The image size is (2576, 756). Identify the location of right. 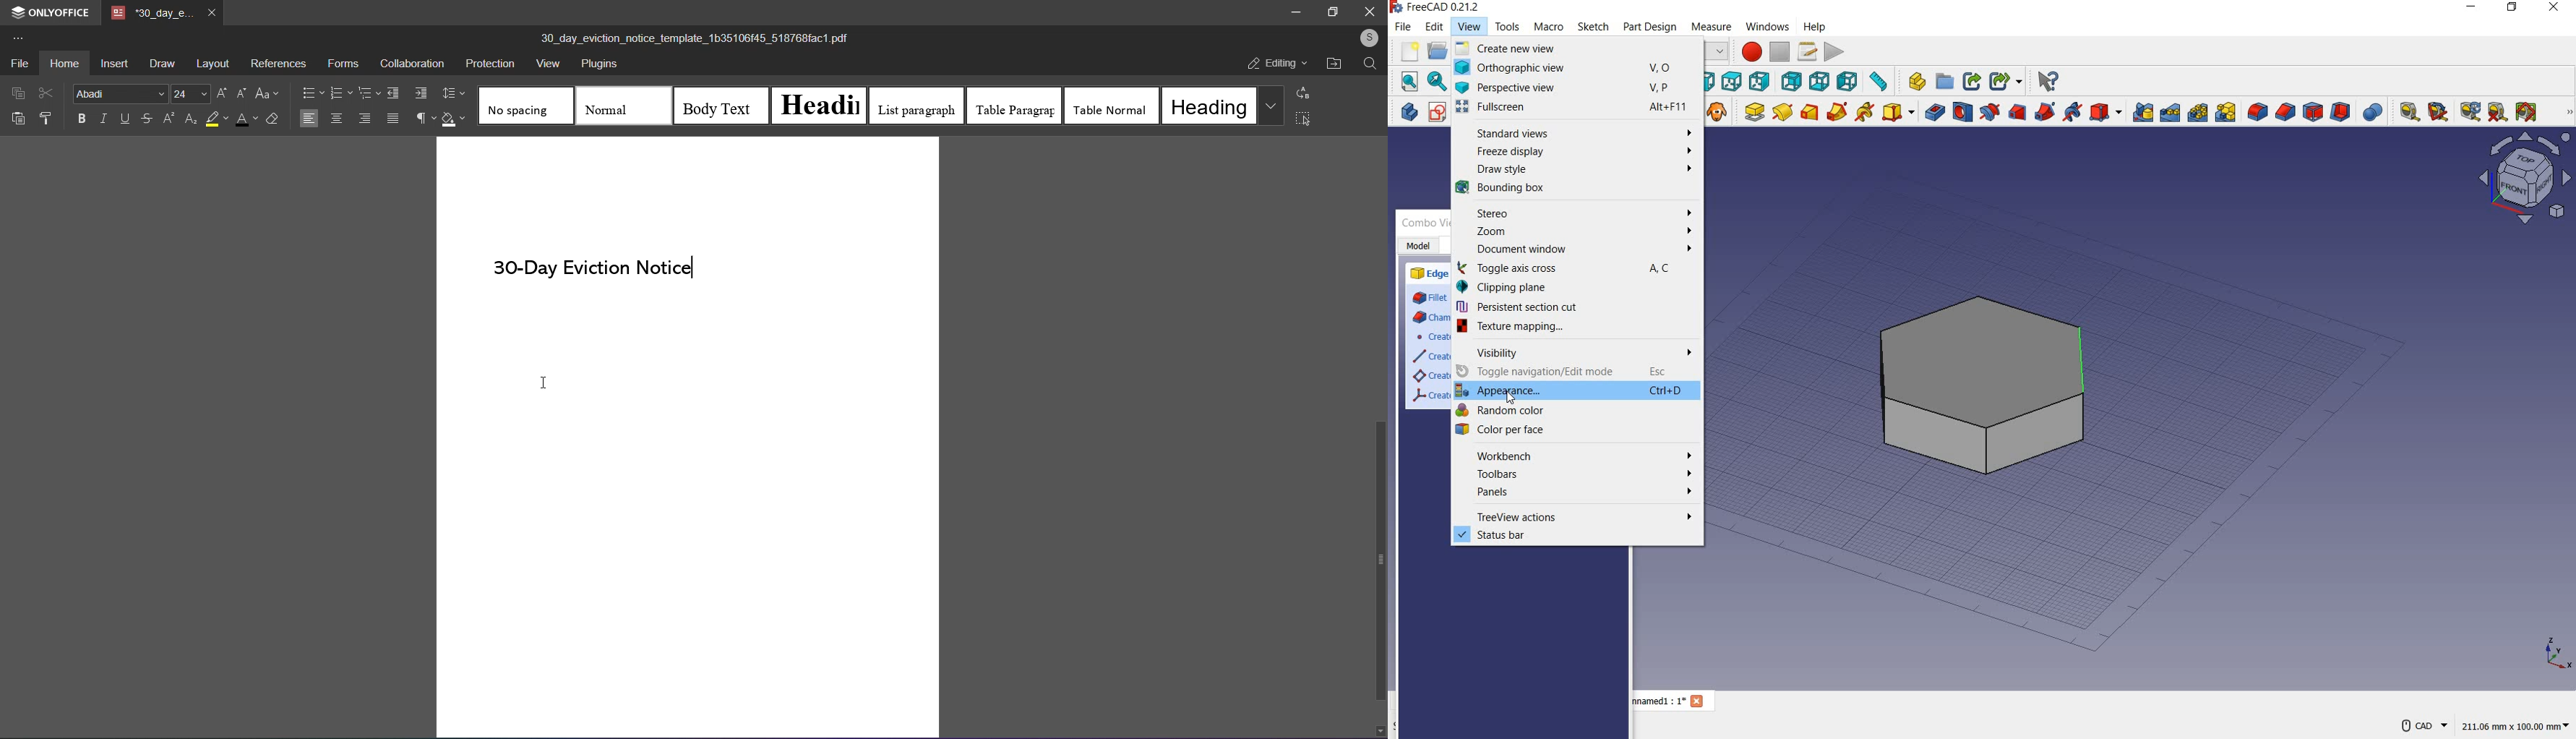
(1761, 81).